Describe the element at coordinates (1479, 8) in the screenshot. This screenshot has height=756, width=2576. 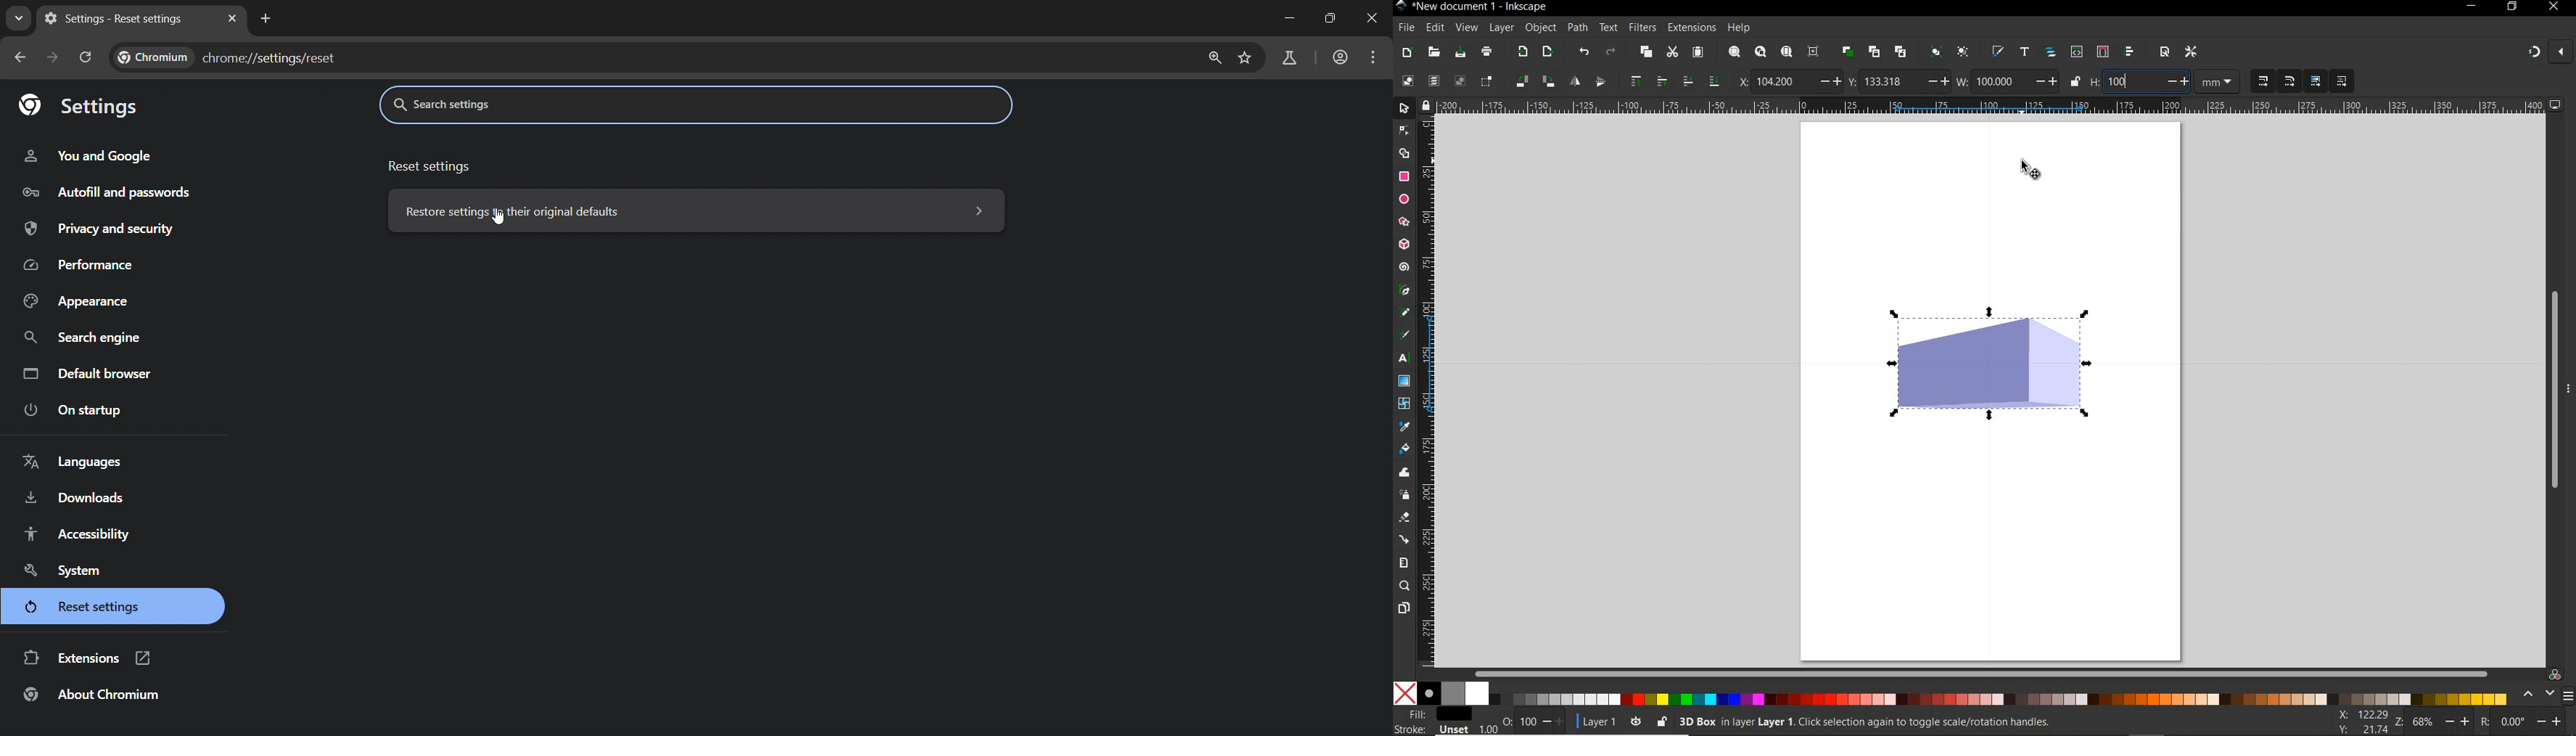
I see `title` at that location.